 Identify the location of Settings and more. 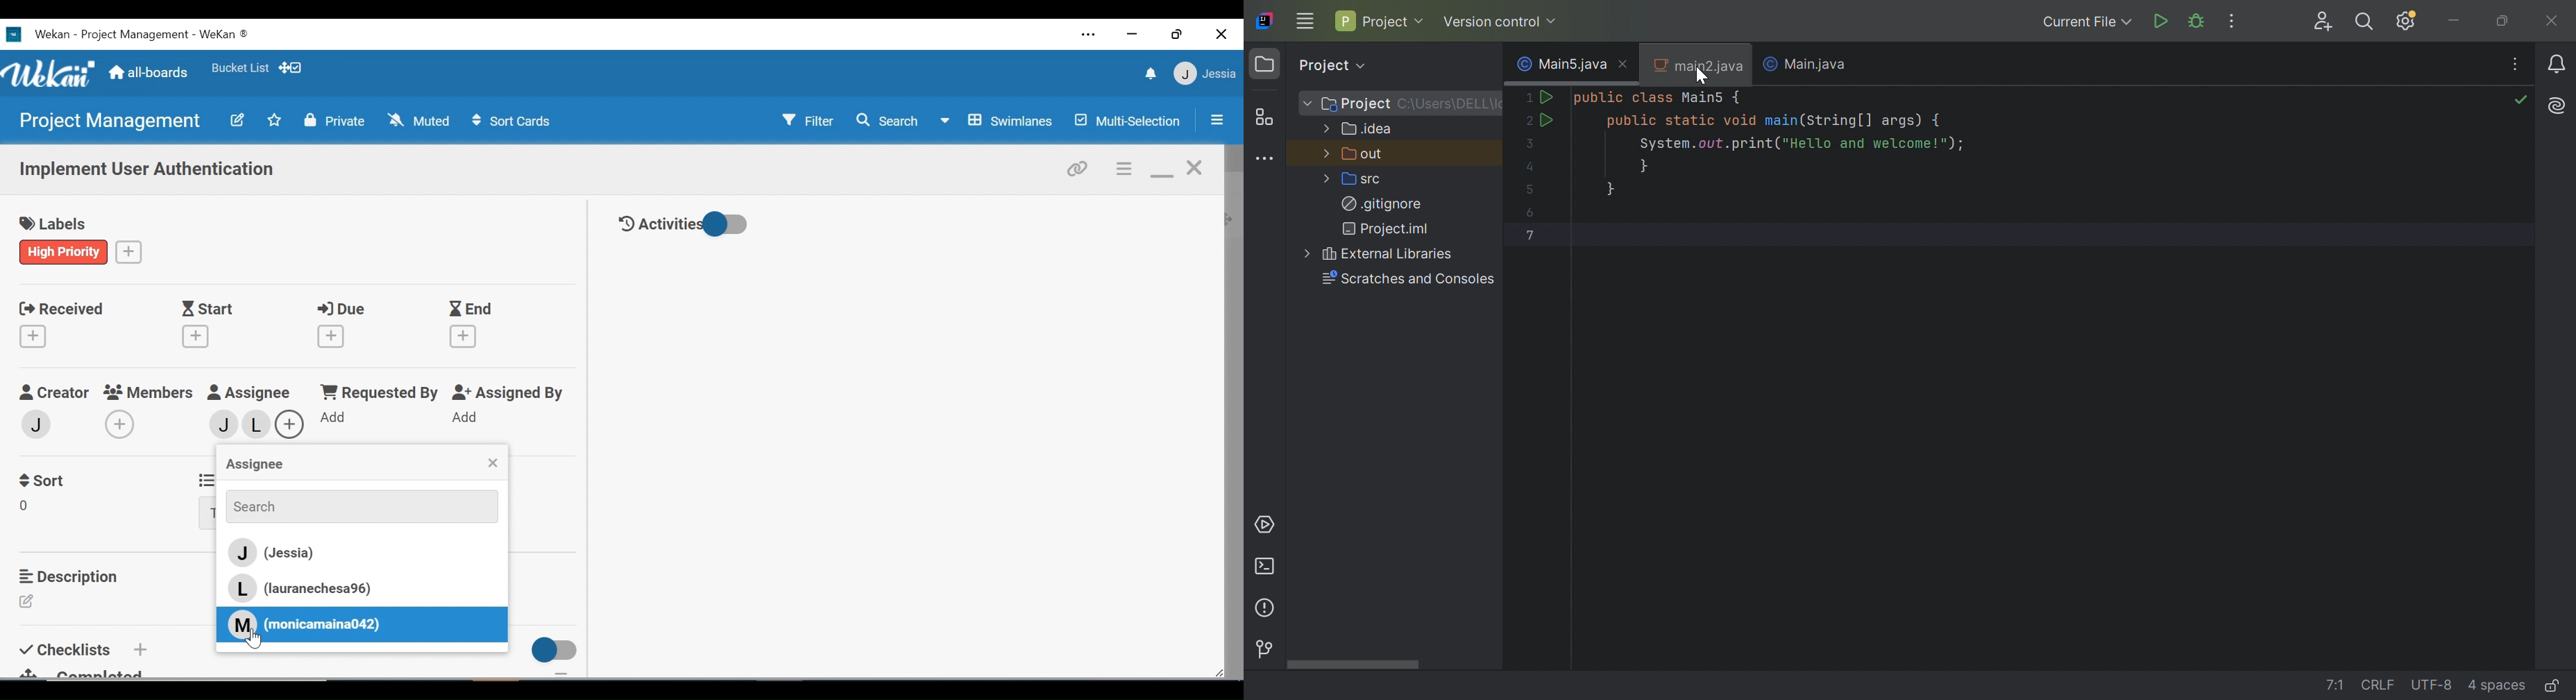
(1089, 36).